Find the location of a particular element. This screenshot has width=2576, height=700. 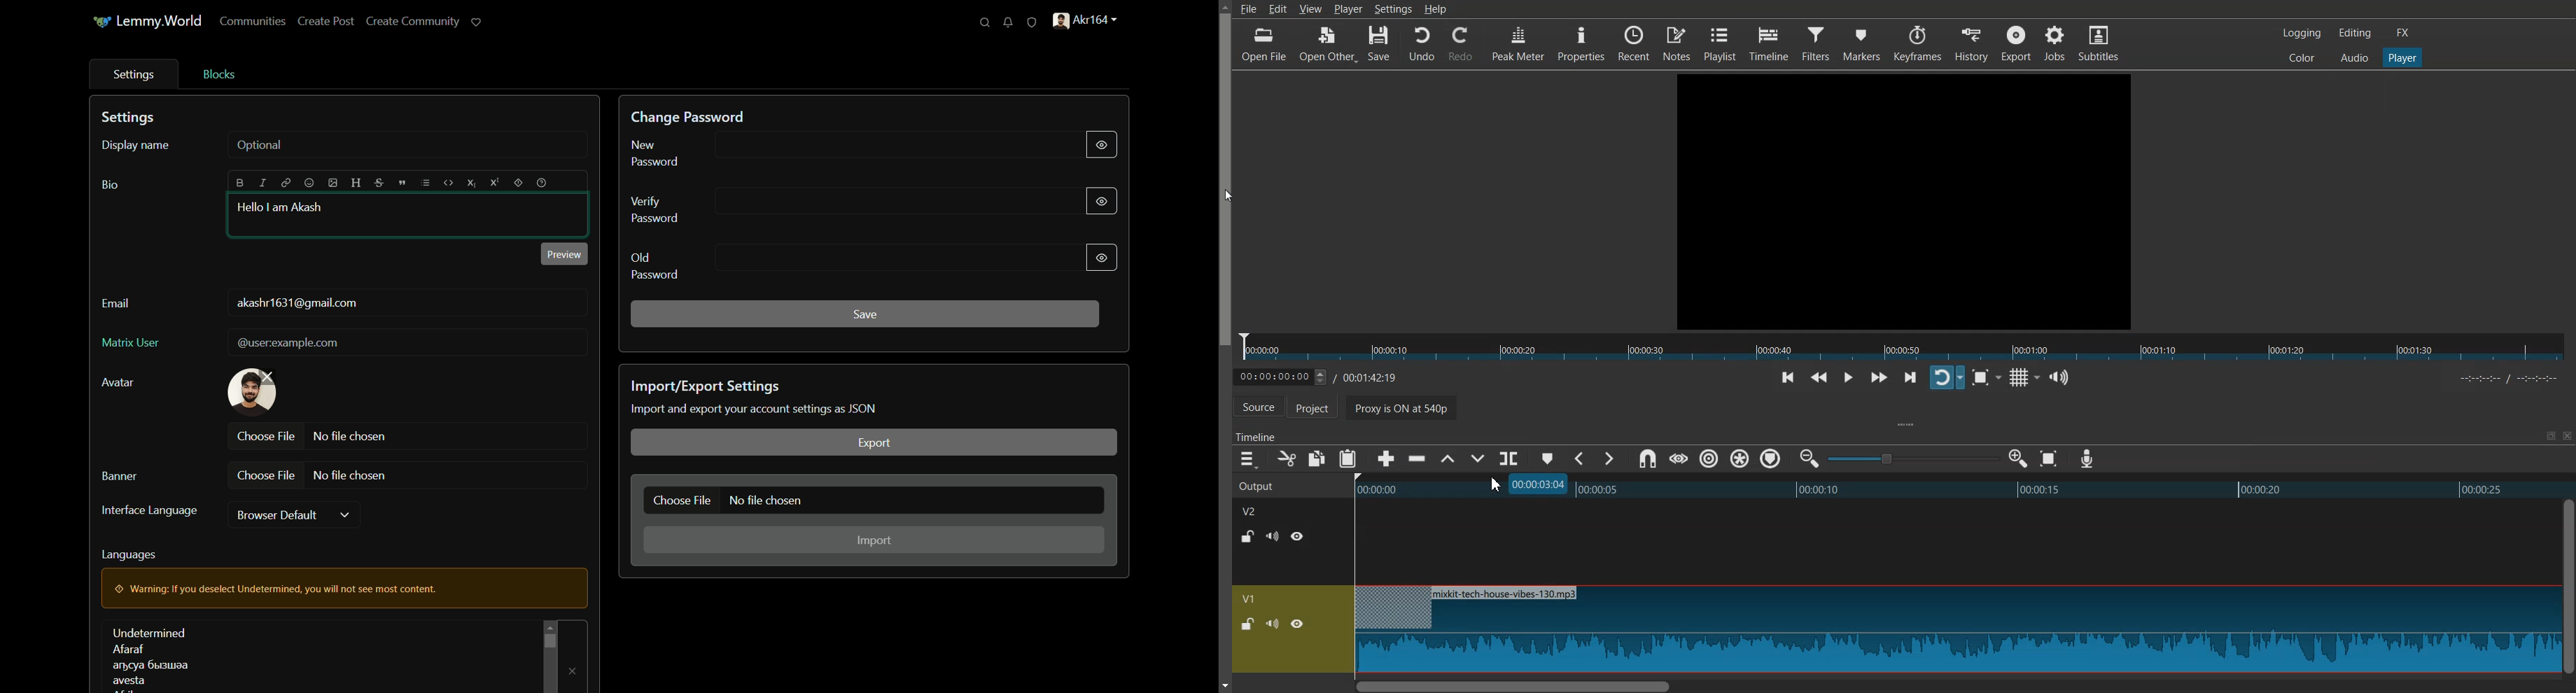

no file chosen is located at coordinates (352, 437).